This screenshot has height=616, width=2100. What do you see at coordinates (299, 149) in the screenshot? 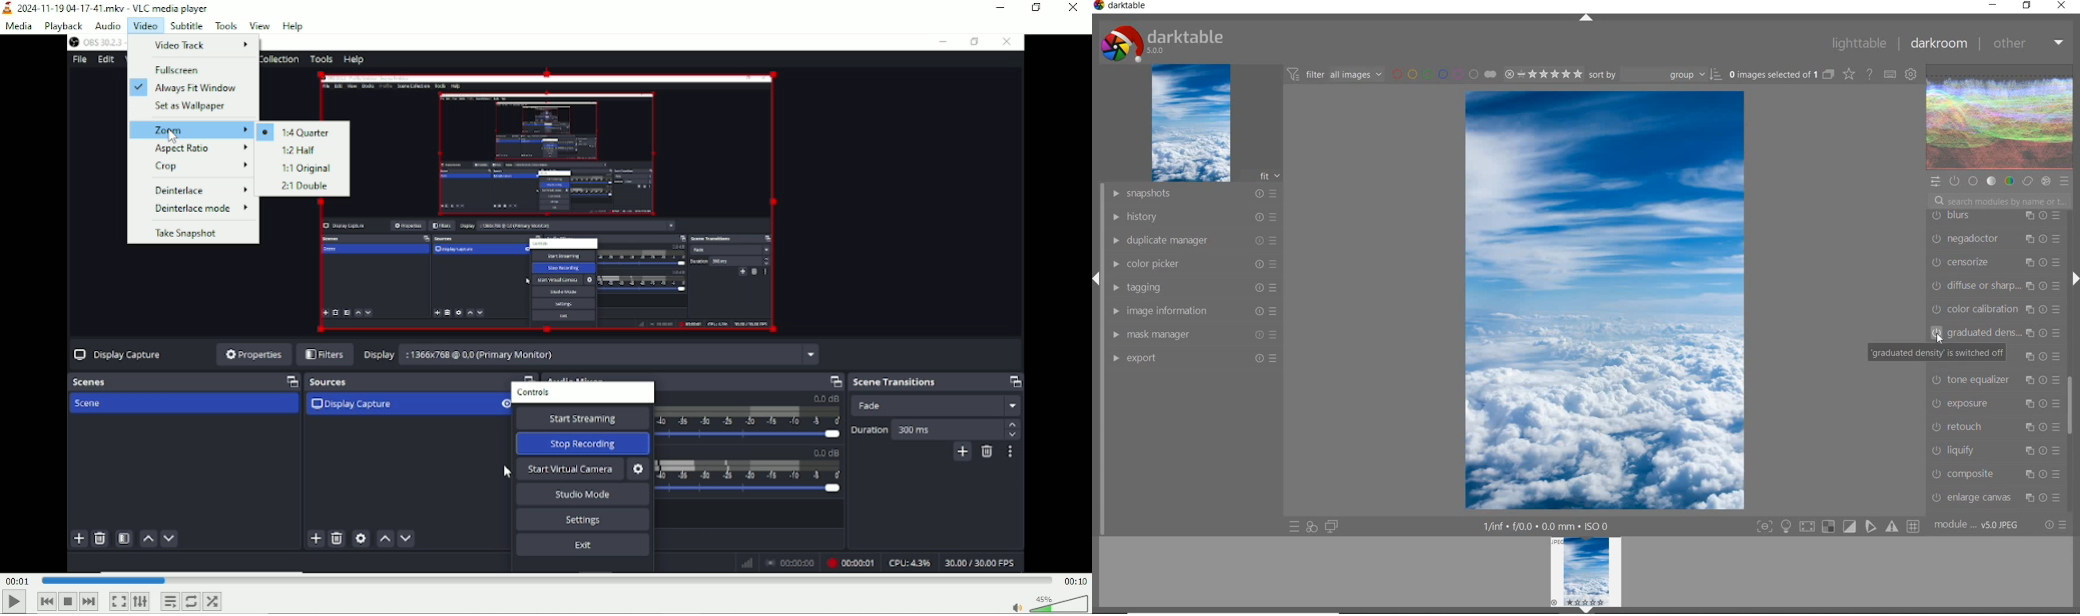
I see `half` at bounding box center [299, 149].